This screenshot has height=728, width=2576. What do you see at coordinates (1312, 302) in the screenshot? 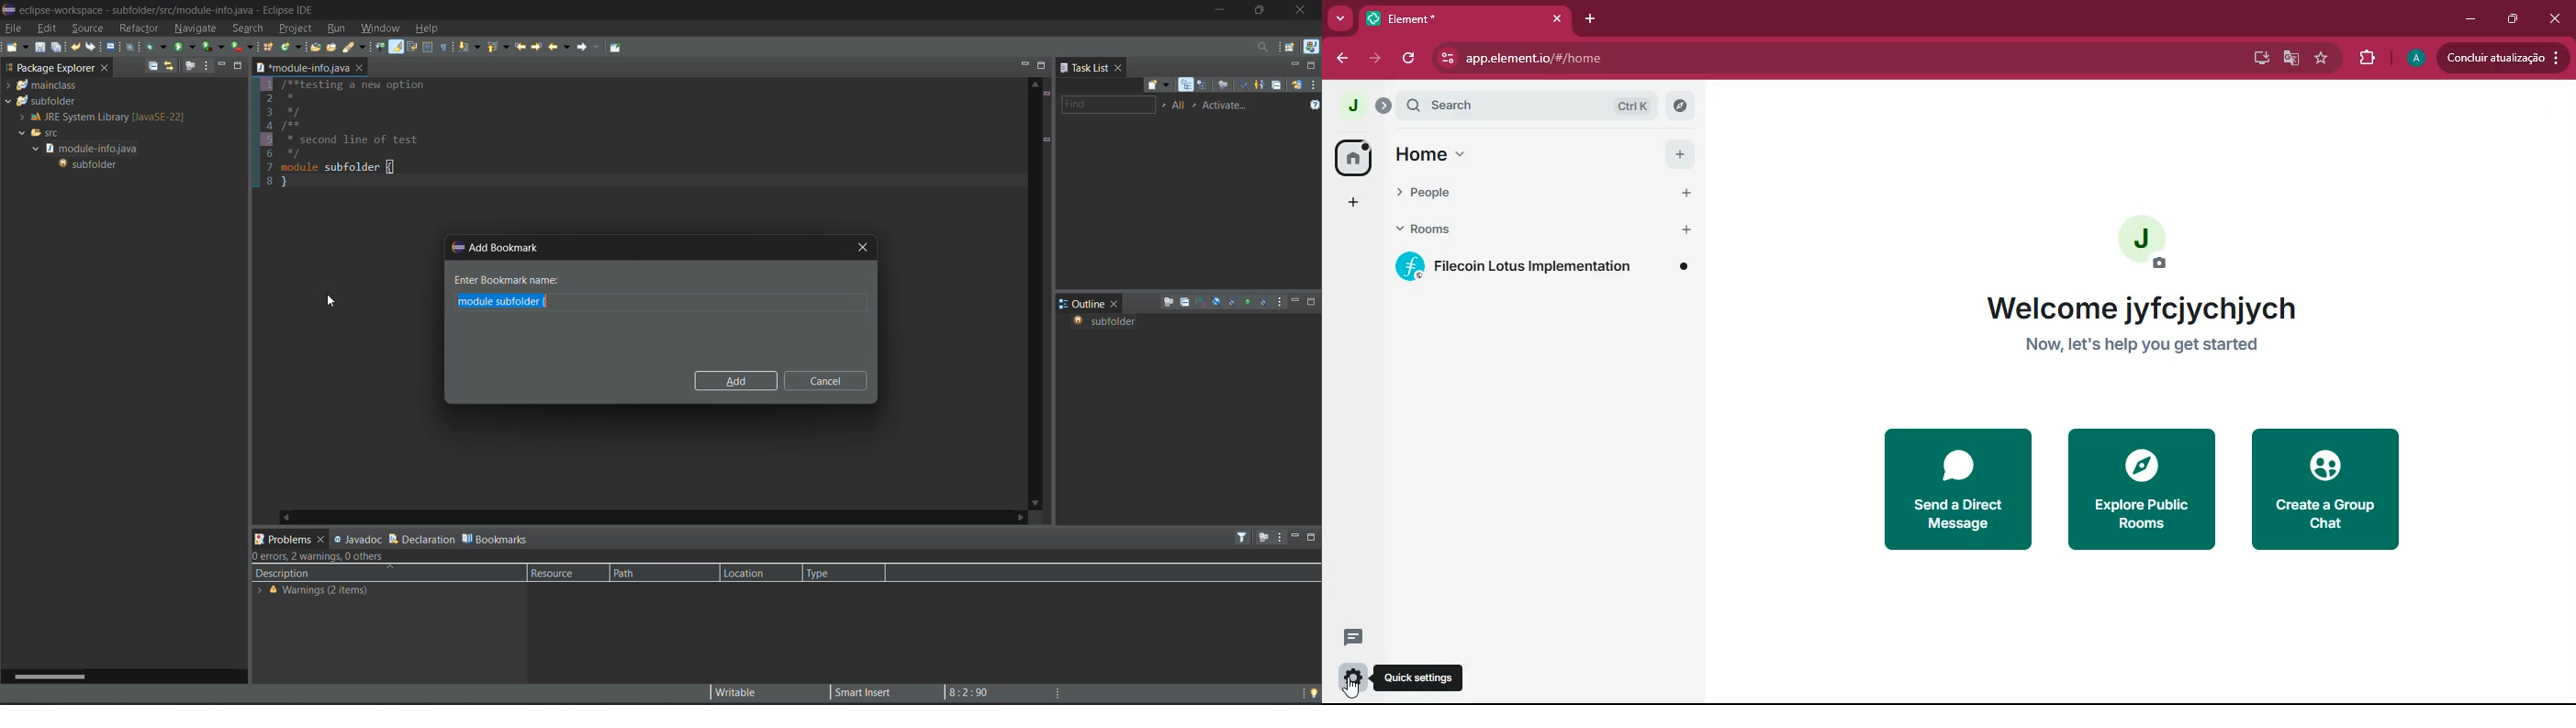
I see `maximize` at bounding box center [1312, 302].